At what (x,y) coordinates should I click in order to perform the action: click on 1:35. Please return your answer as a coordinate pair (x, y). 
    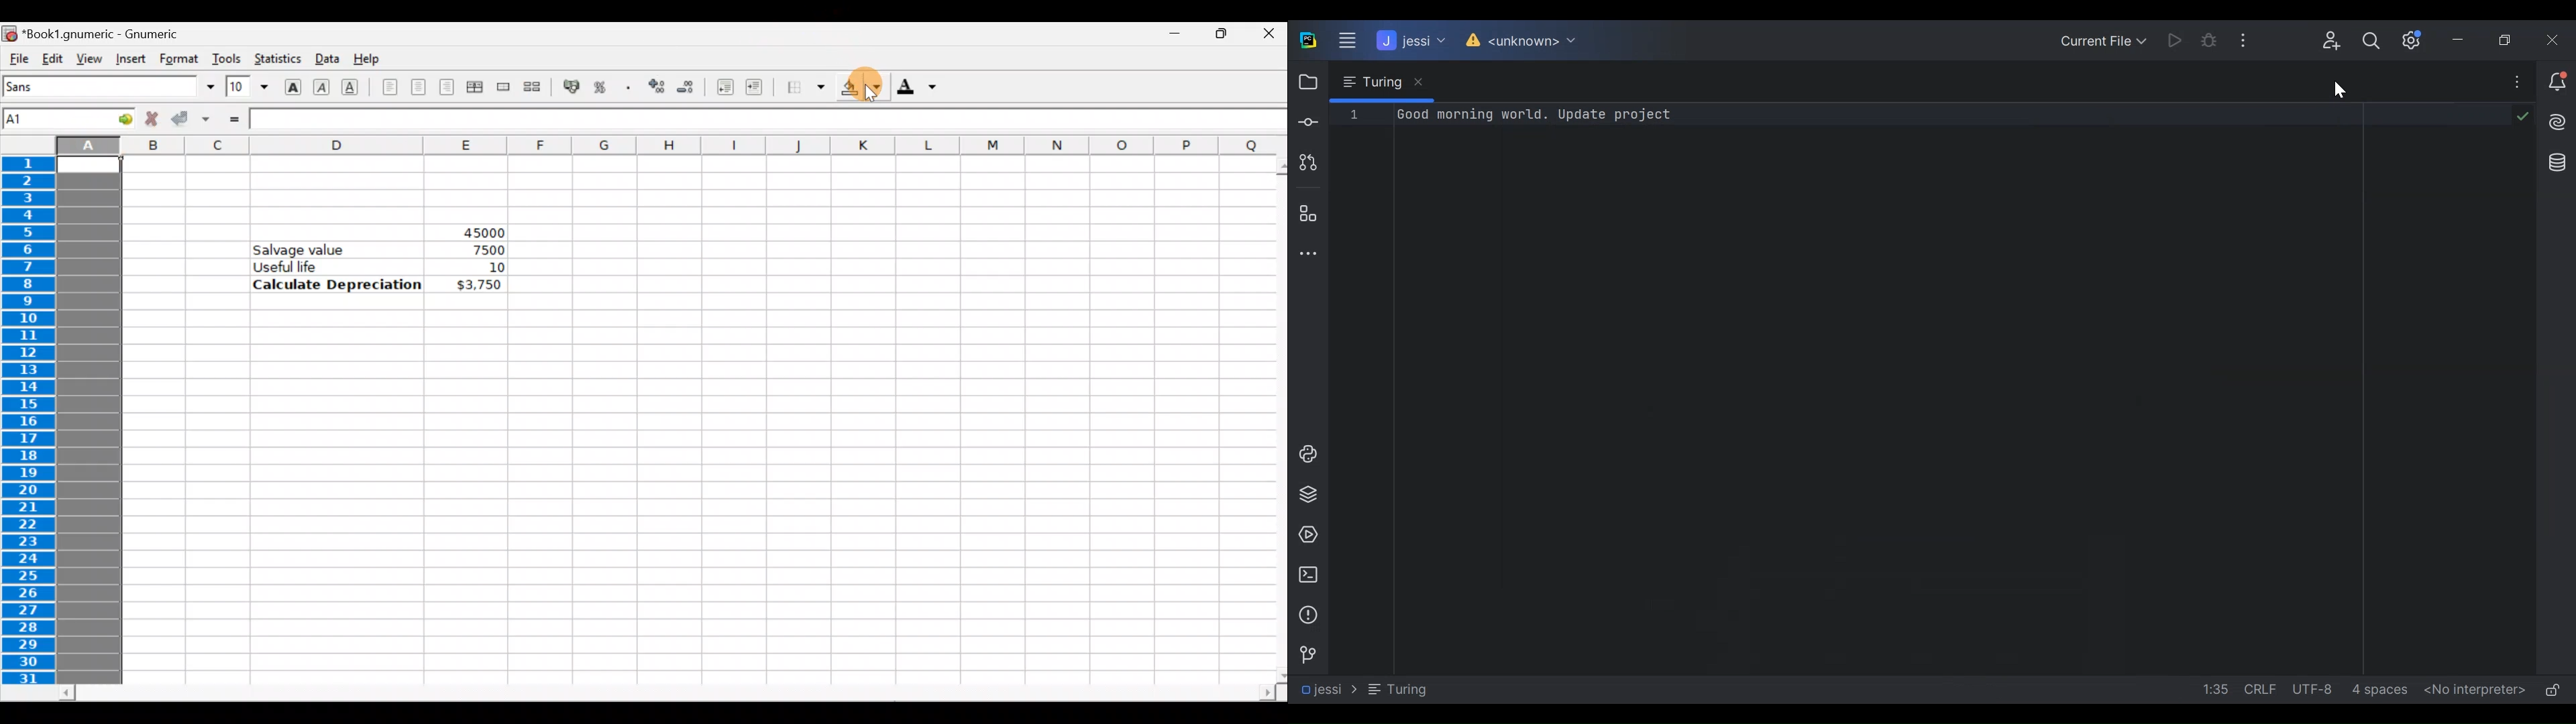
    Looking at the image, I should click on (2211, 690).